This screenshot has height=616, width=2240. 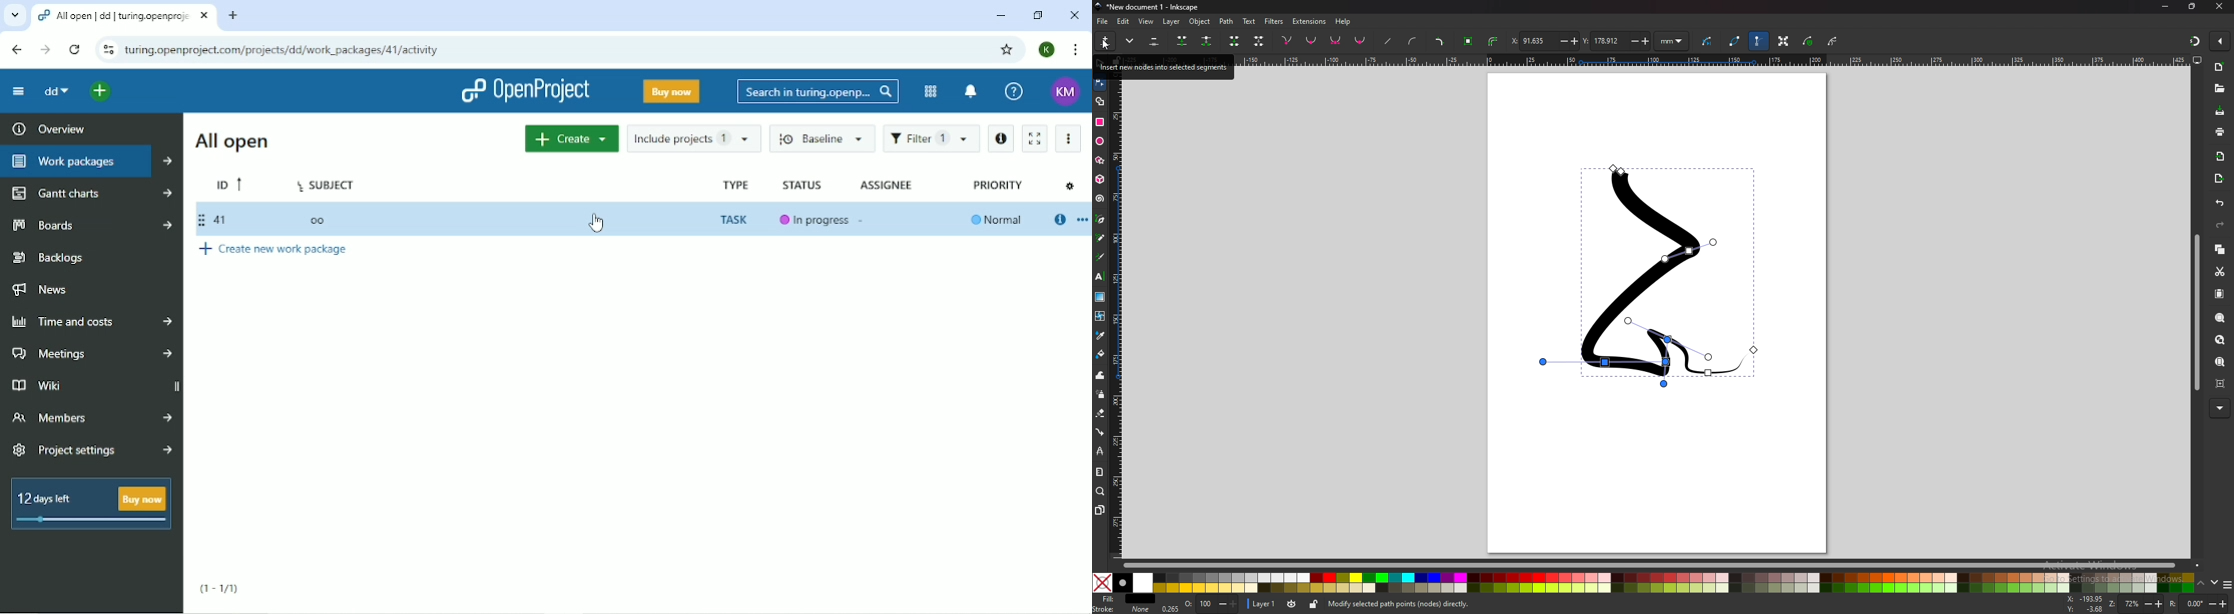 What do you see at coordinates (2219, 272) in the screenshot?
I see `cut` at bounding box center [2219, 272].